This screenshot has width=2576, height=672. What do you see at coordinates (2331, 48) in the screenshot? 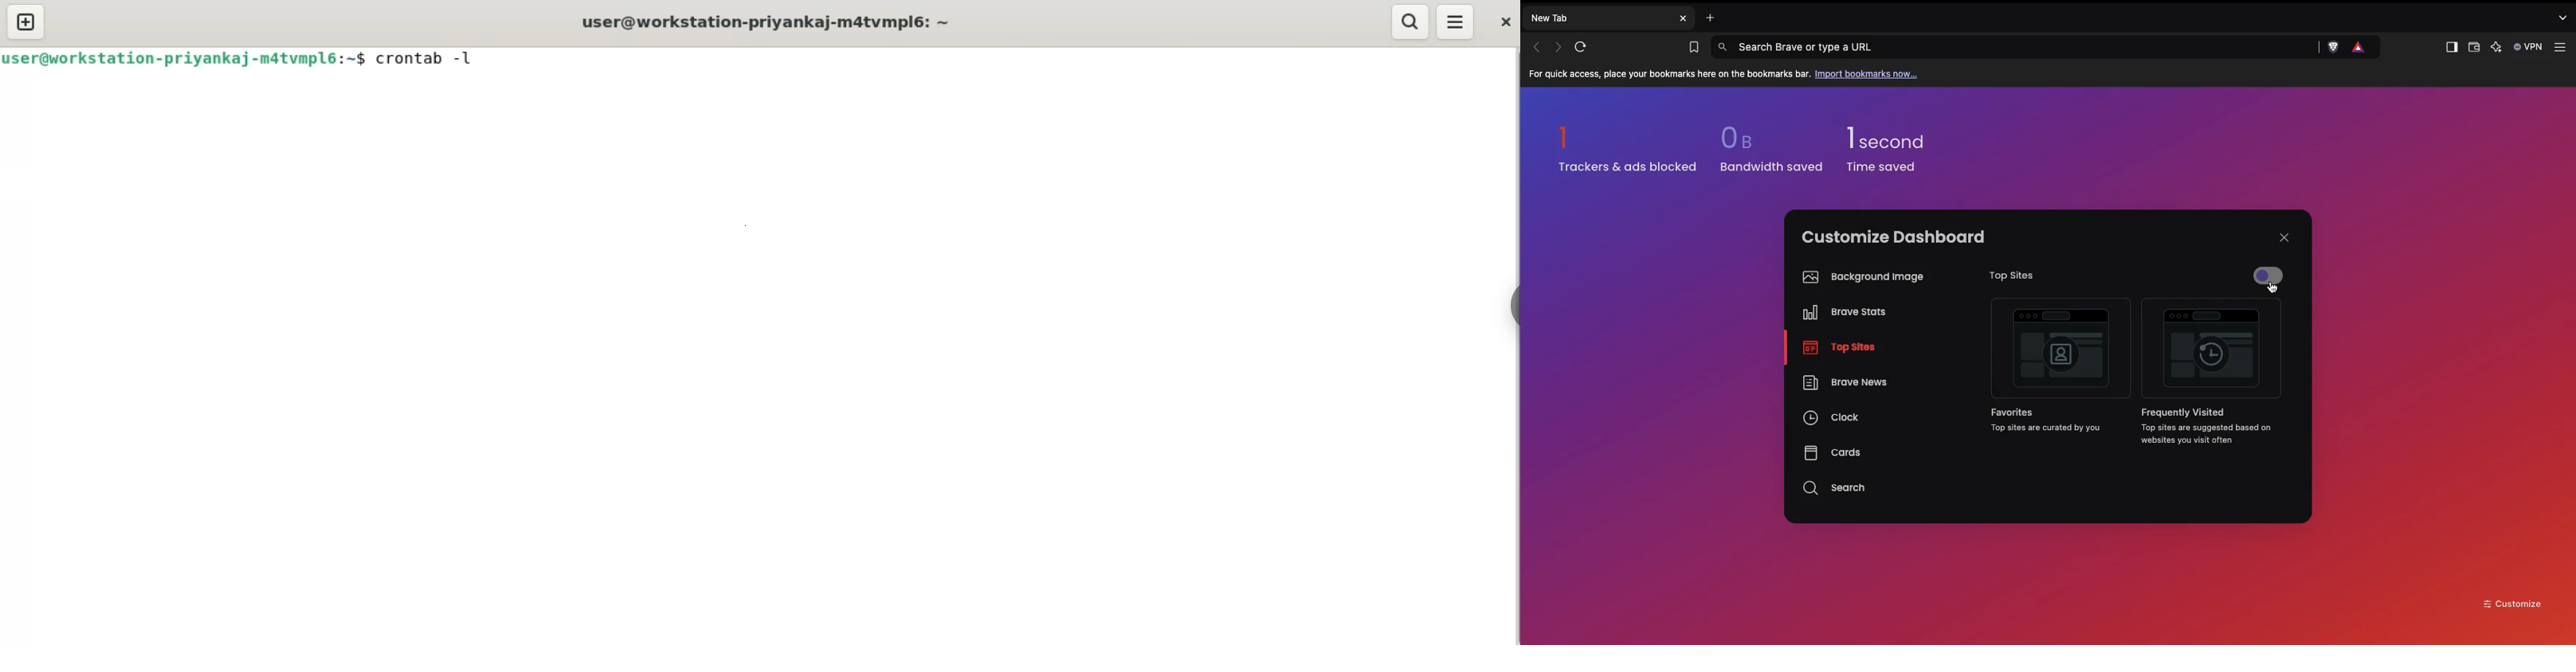
I see `Brave Shields` at bounding box center [2331, 48].